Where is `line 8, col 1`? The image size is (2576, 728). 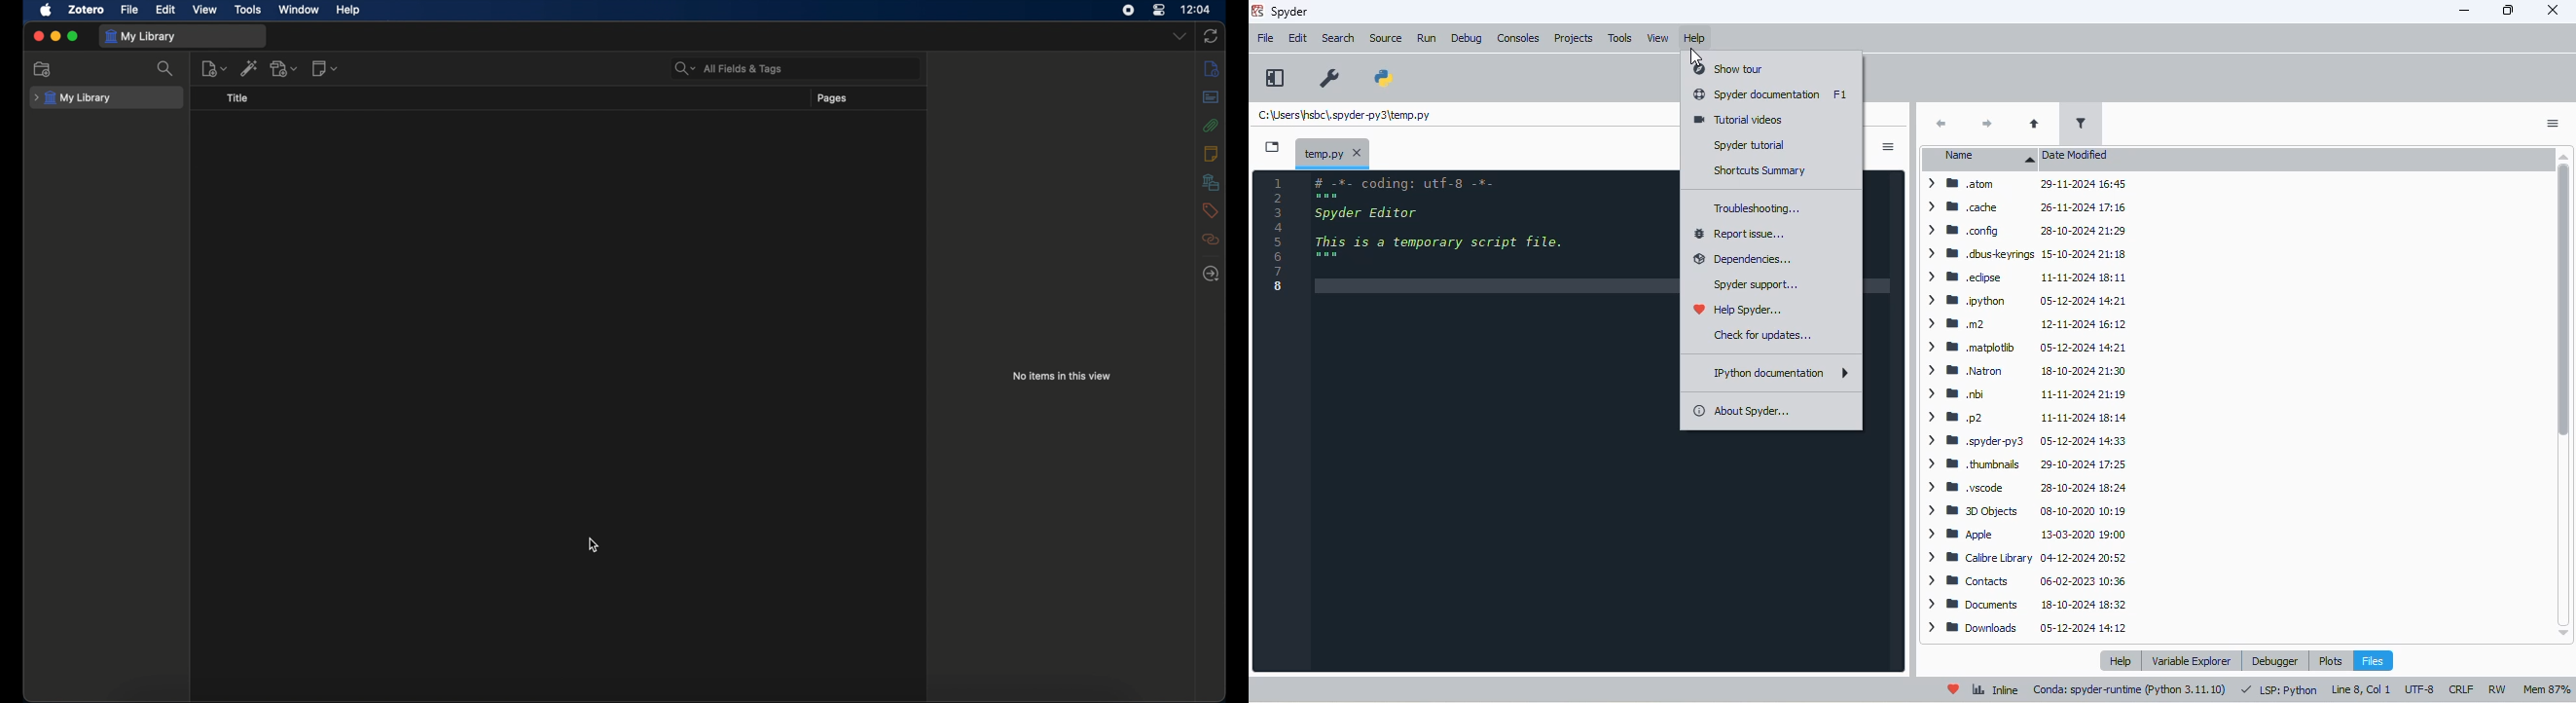 line 8, col 1 is located at coordinates (2360, 690).